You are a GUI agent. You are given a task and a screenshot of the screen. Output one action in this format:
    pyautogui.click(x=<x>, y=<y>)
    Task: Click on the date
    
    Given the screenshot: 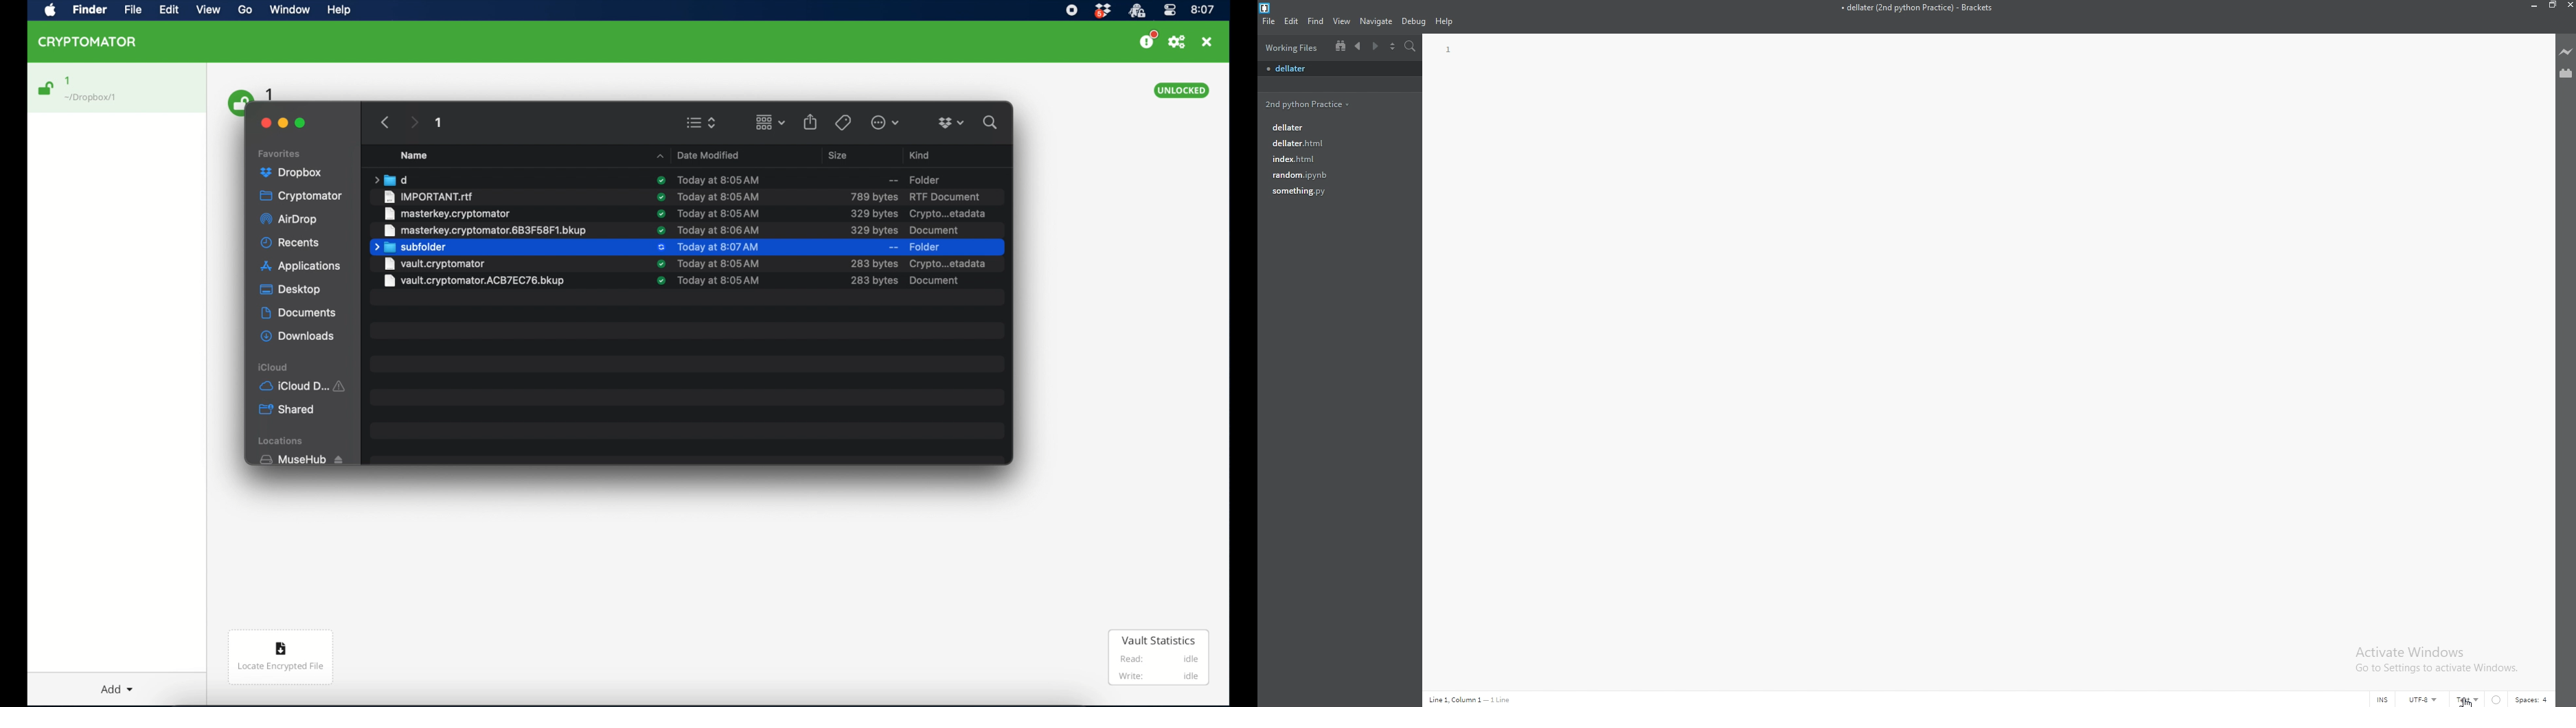 What is the action you would take?
    pyautogui.click(x=724, y=230)
    